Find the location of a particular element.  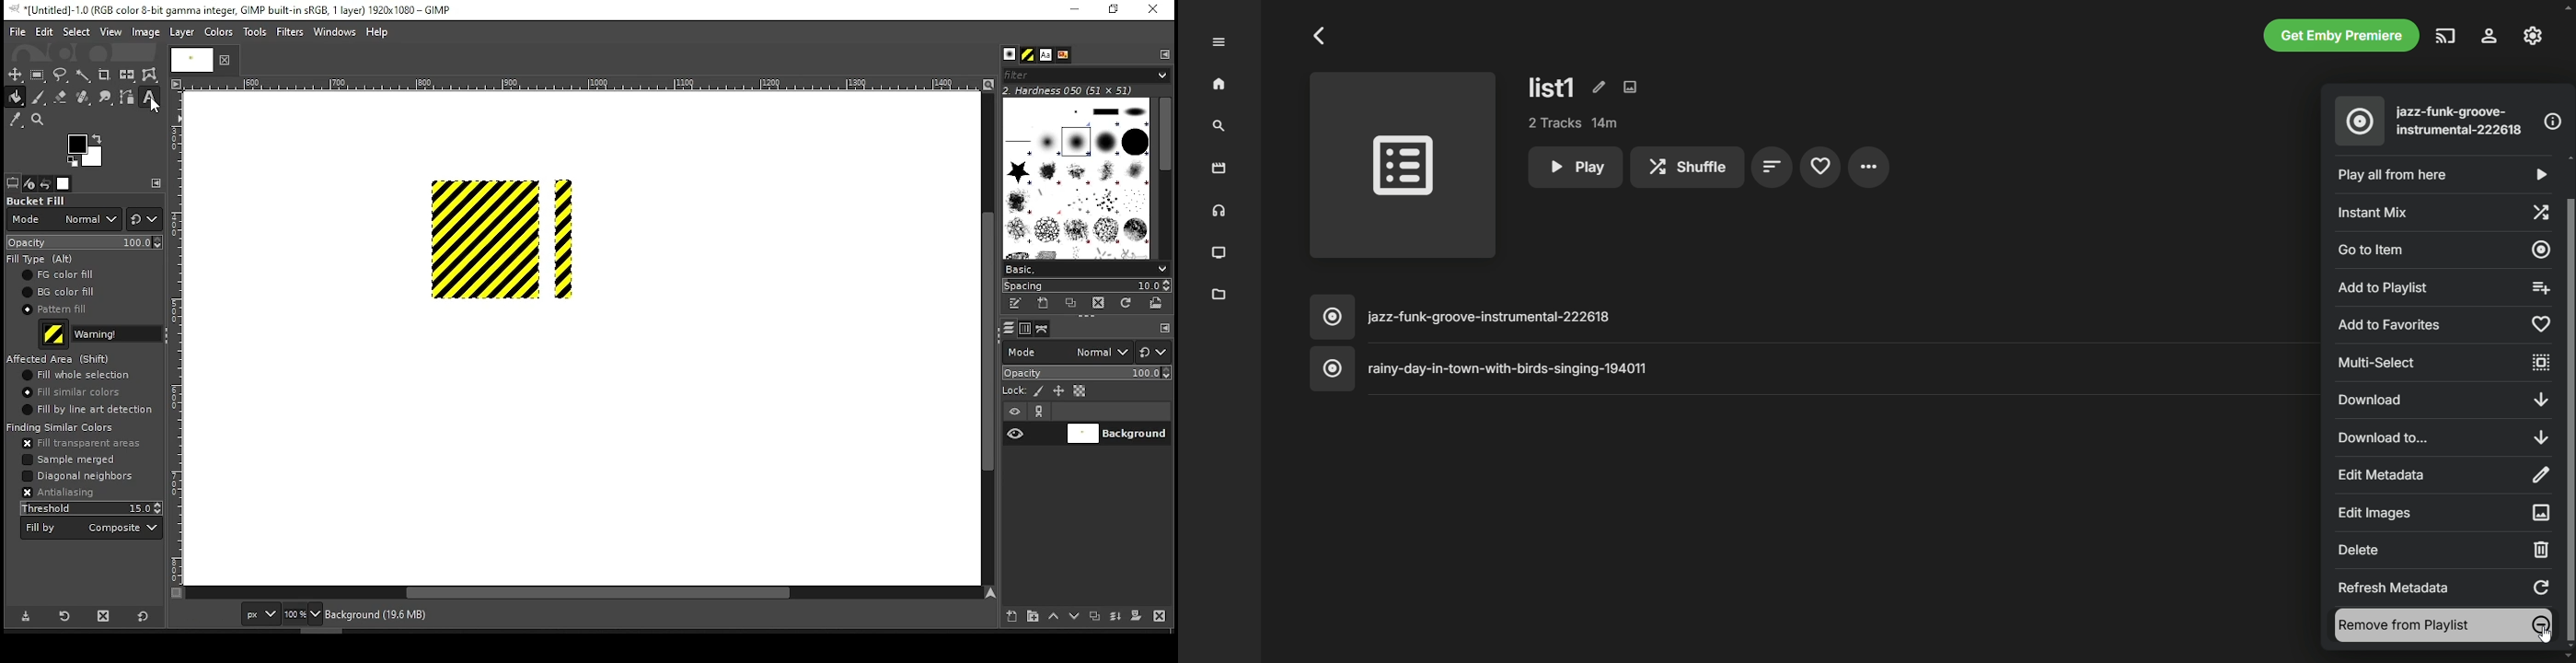

paths is located at coordinates (1045, 328).